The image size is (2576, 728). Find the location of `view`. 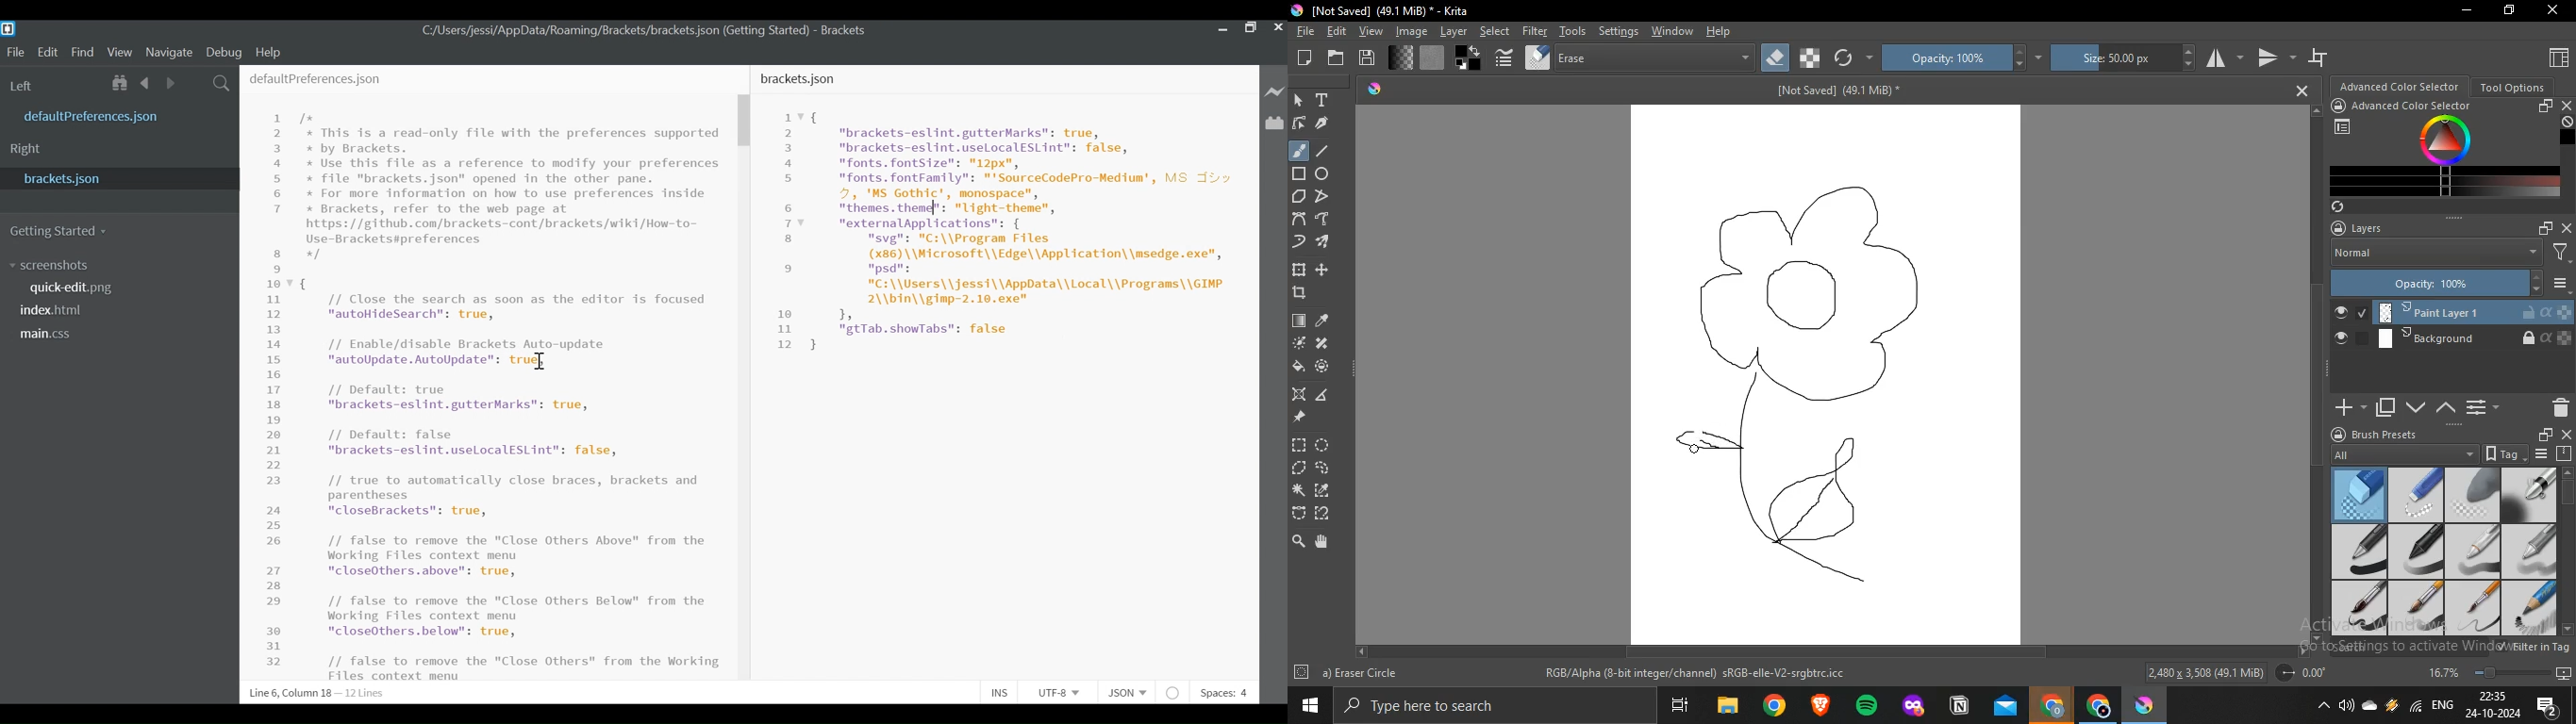

view is located at coordinates (1370, 32).